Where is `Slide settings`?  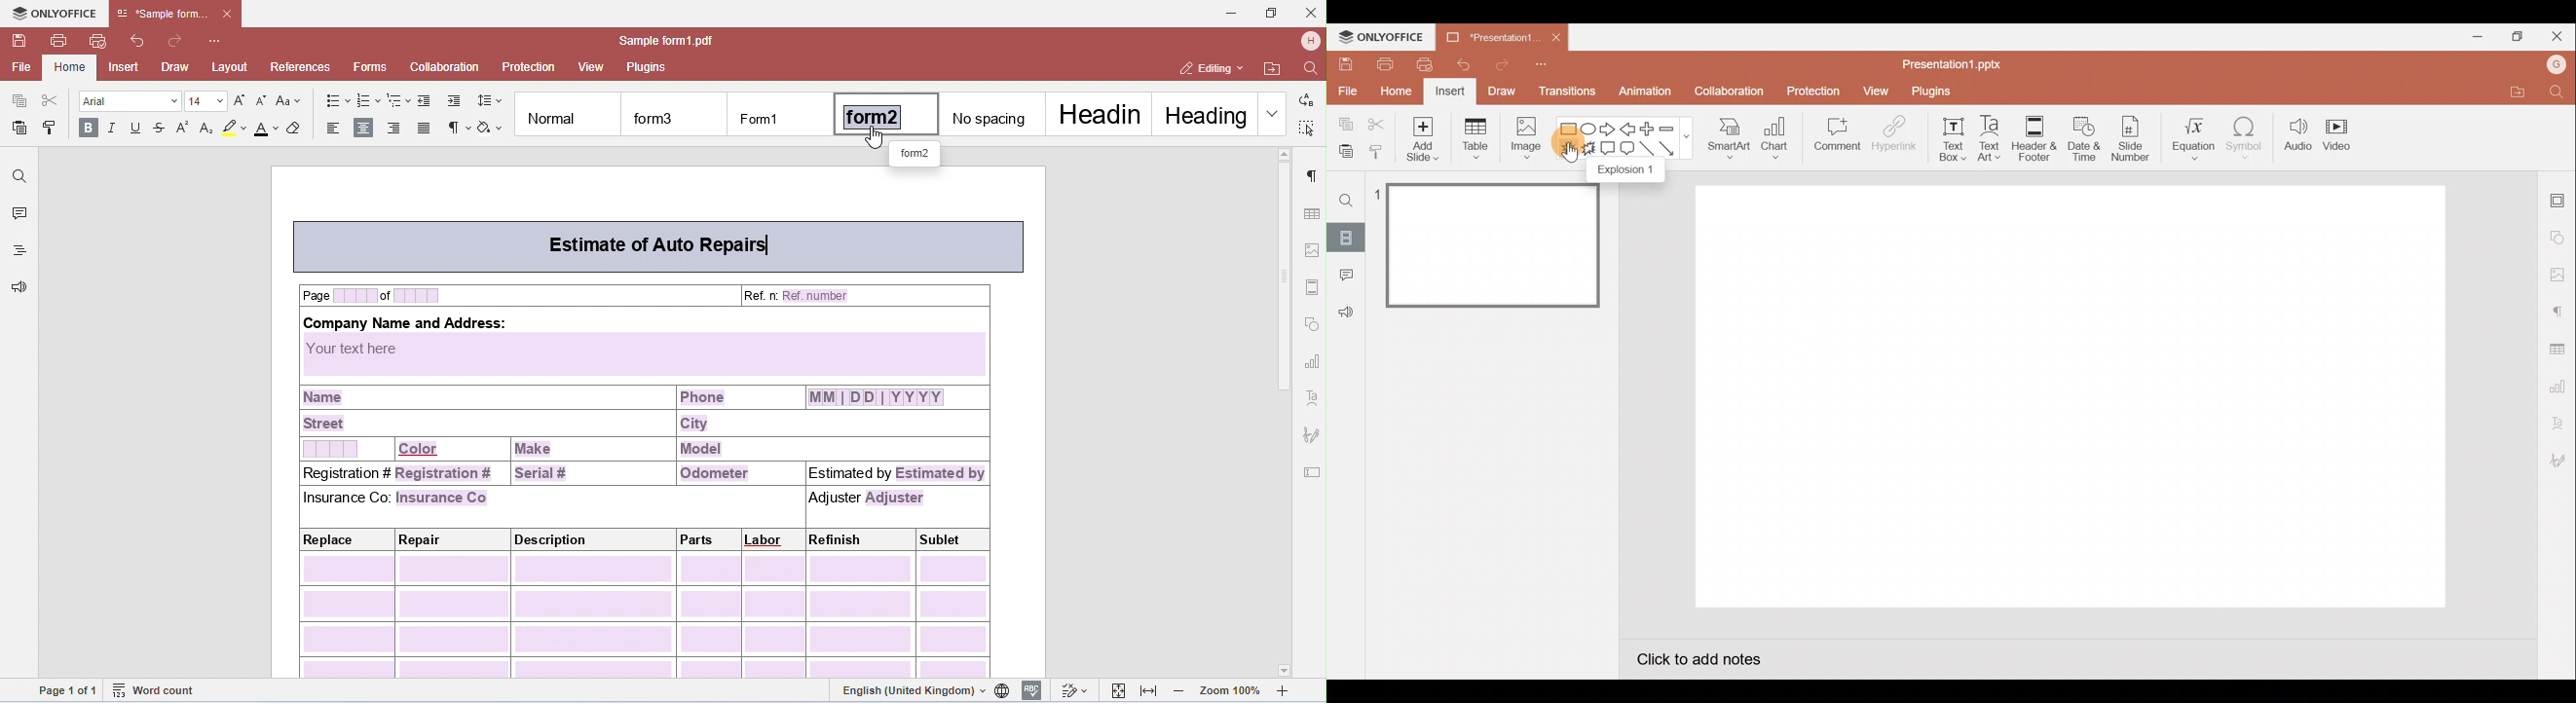
Slide settings is located at coordinates (2560, 197).